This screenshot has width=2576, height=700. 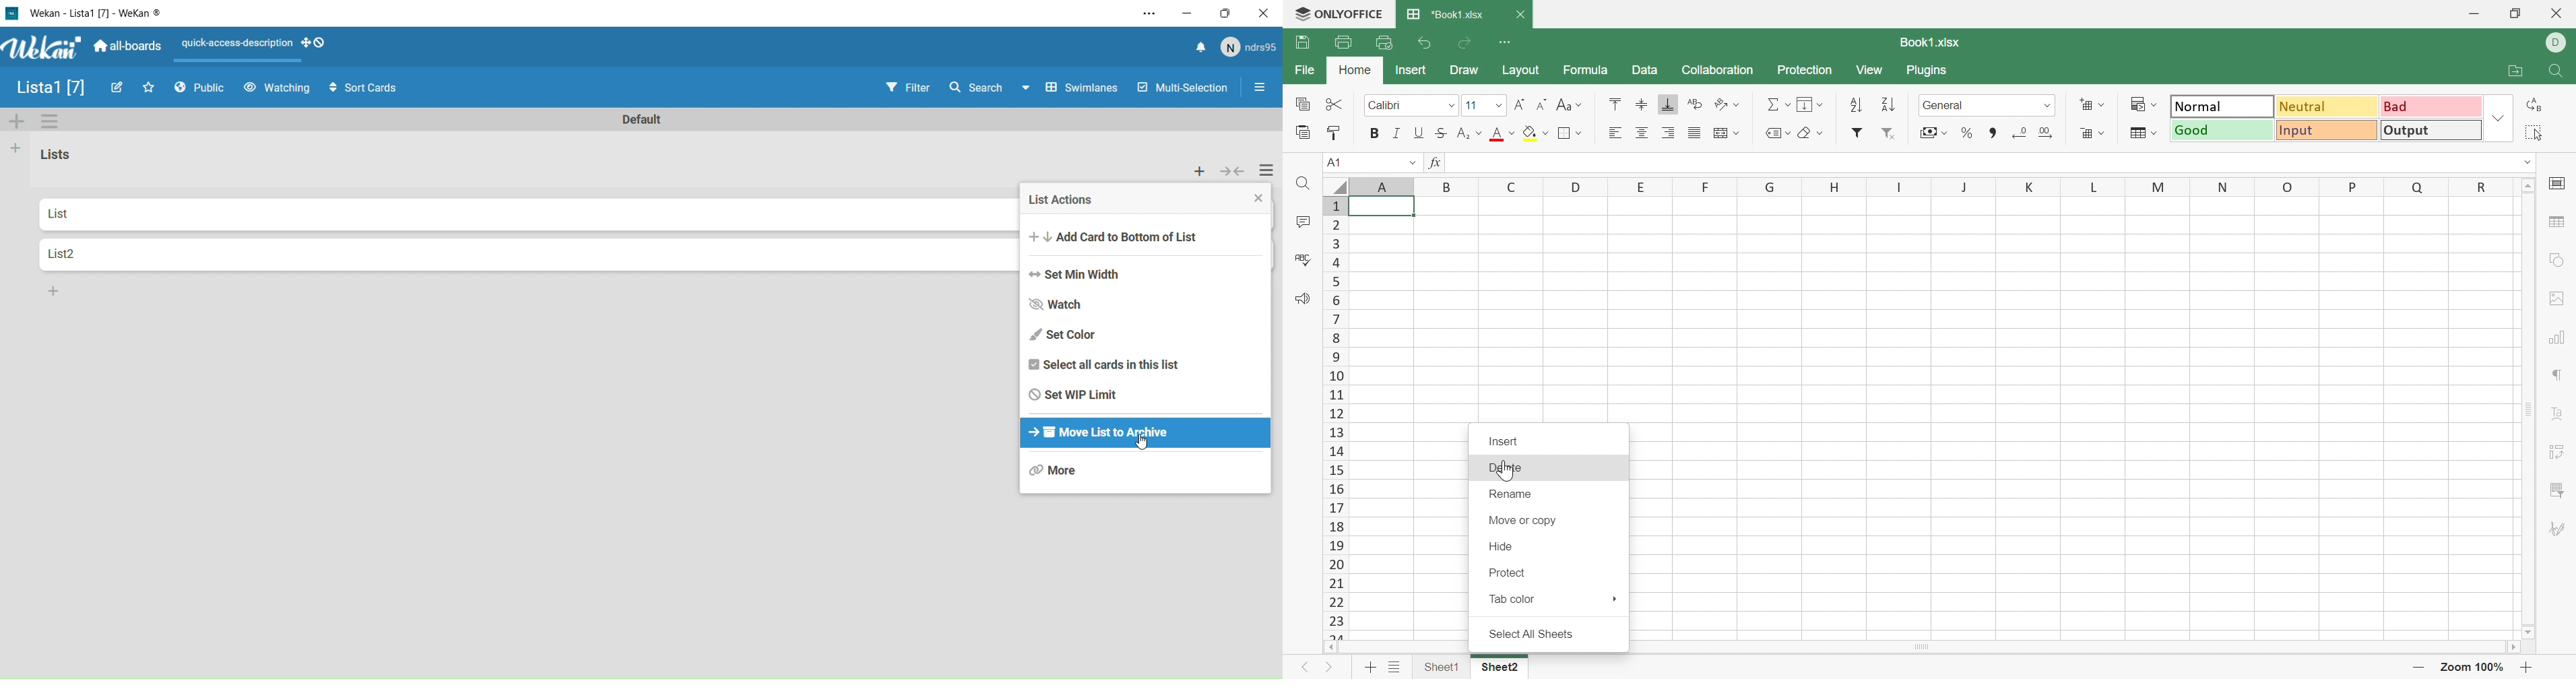 What do you see at coordinates (1581, 106) in the screenshot?
I see `Drop Down` at bounding box center [1581, 106].